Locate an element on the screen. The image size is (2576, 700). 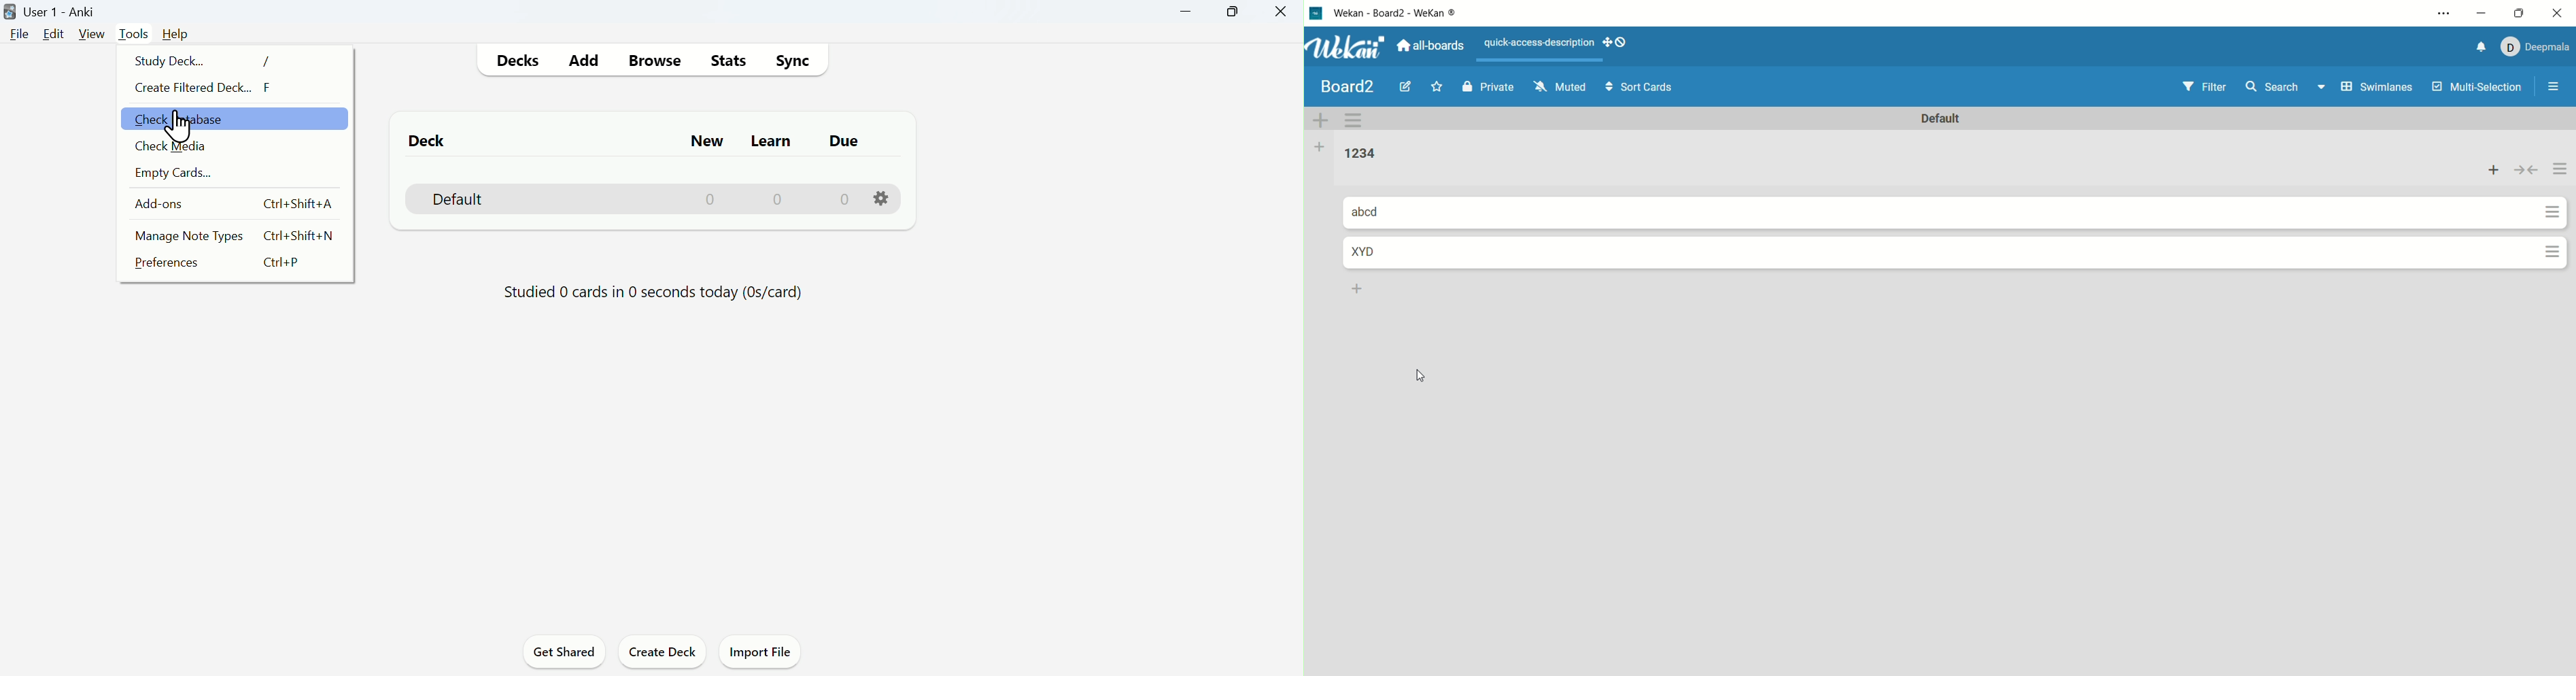
Stats is located at coordinates (730, 60).